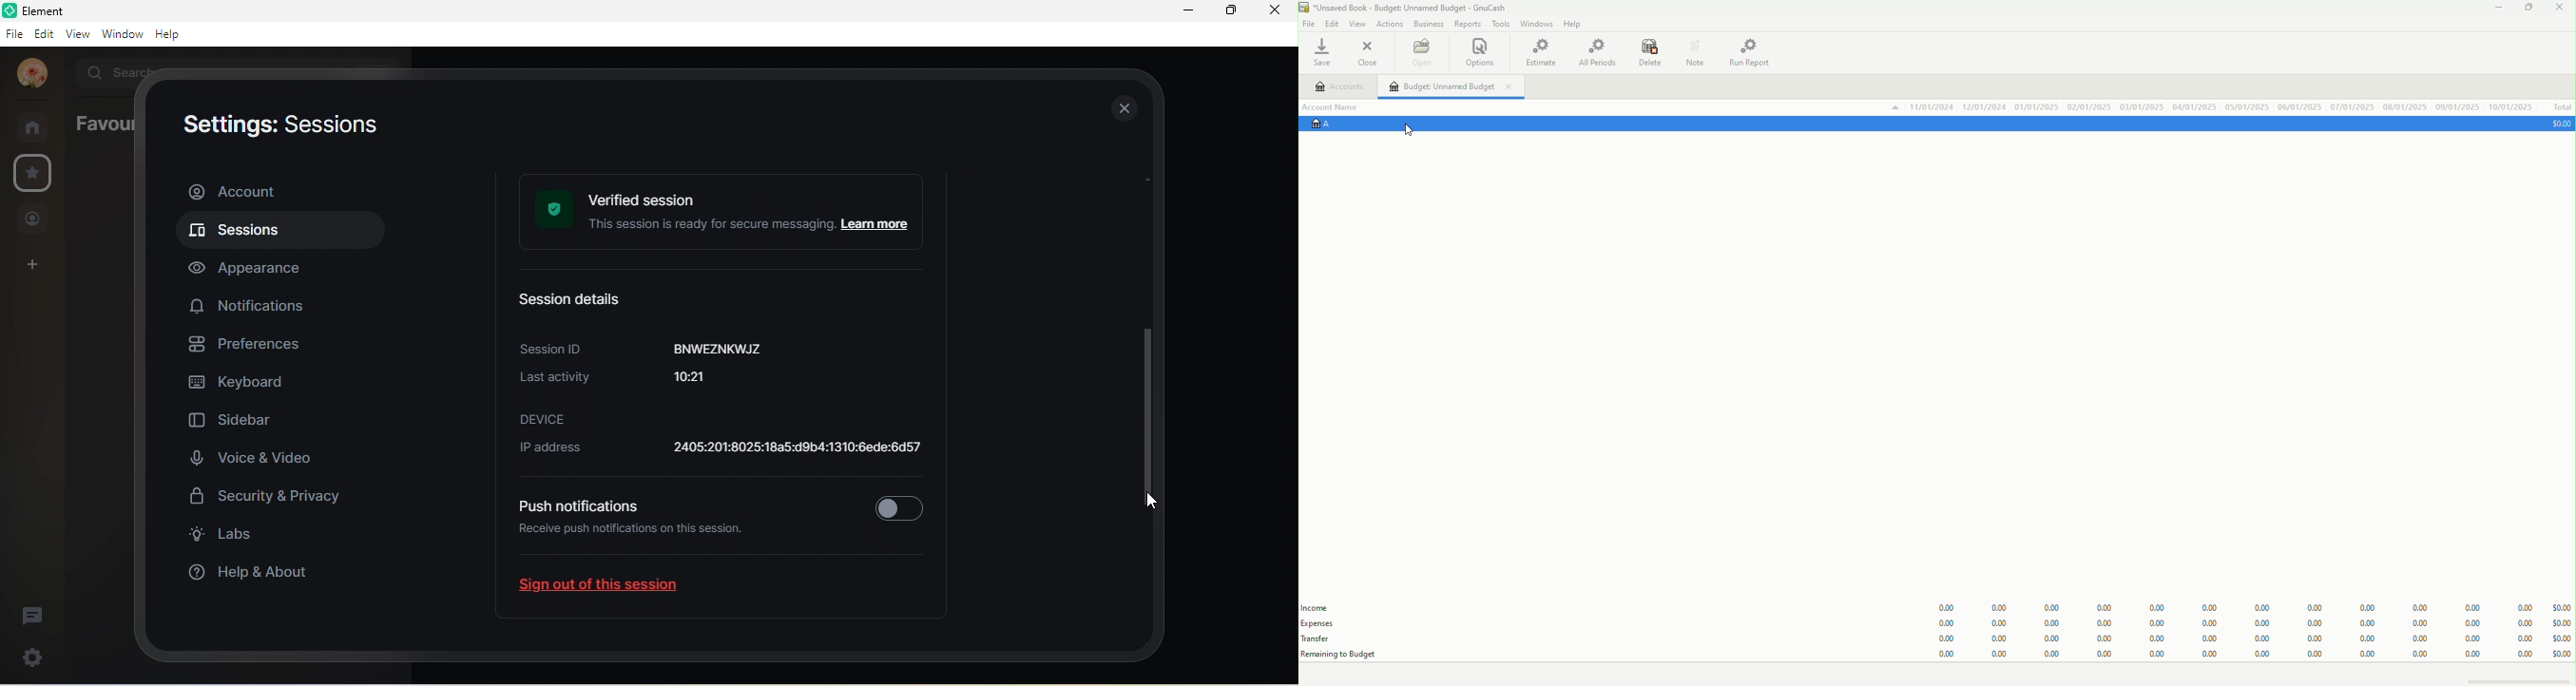  What do you see at coordinates (277, 233) in the screenshot?
I see `sessions` at bounding box center [277, 233].